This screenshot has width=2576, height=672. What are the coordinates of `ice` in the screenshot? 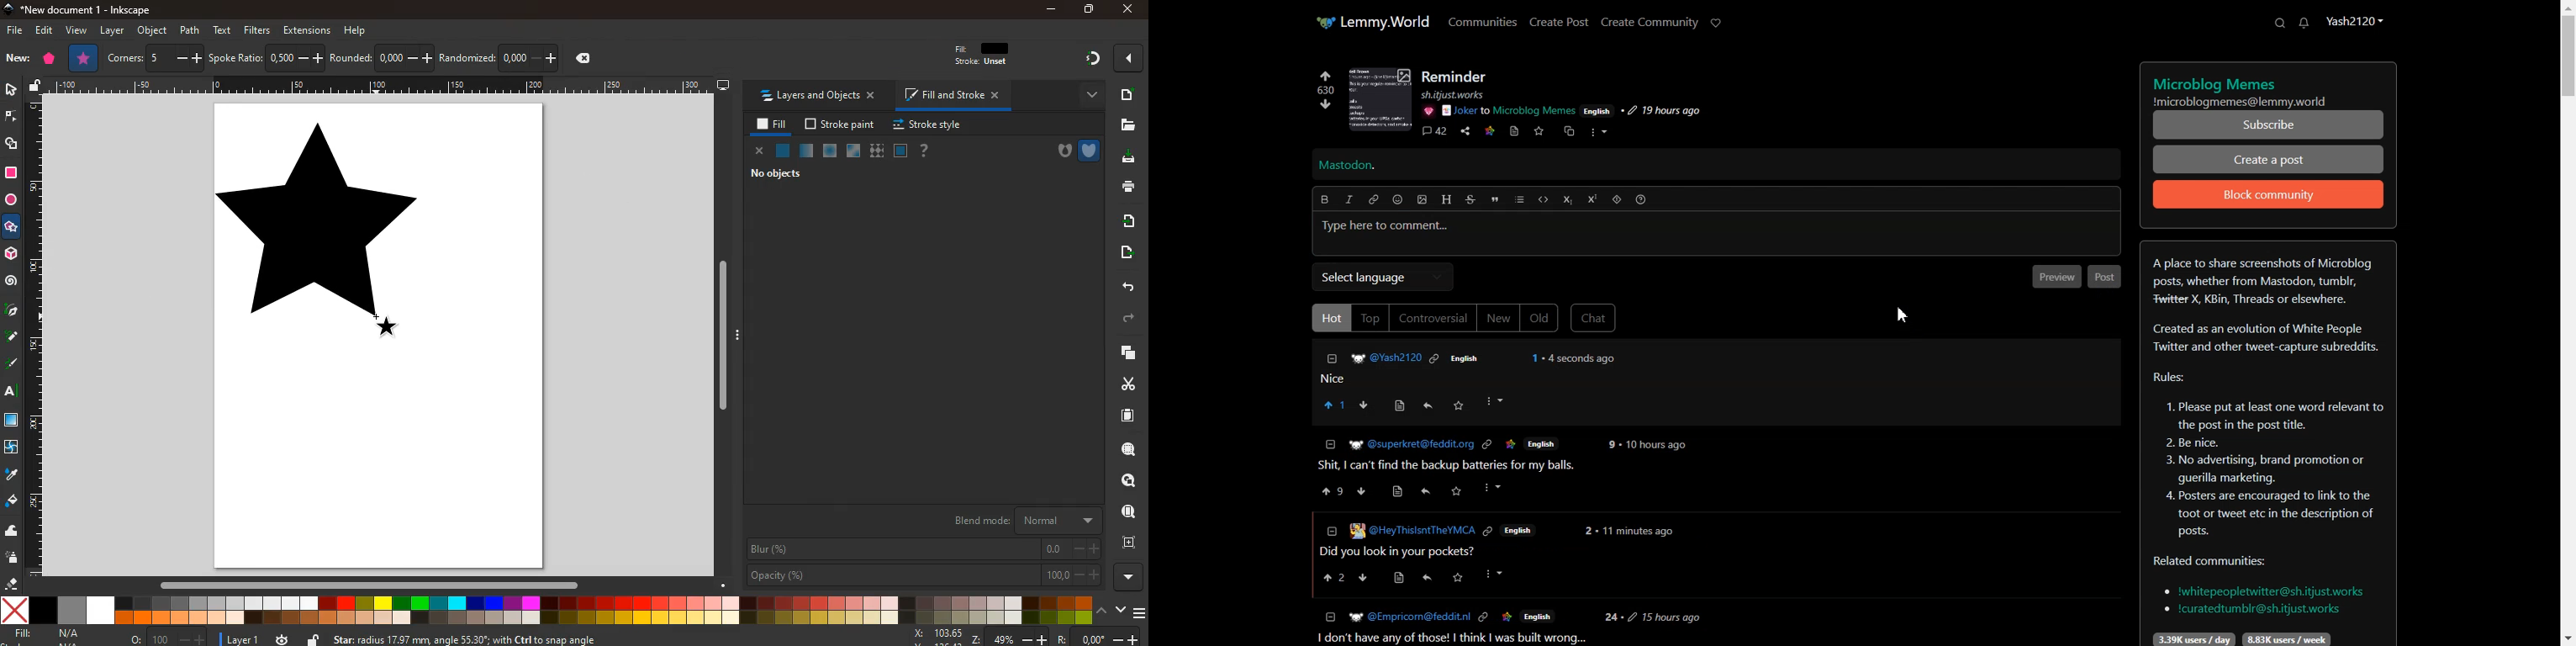 It's located at (831, 151).